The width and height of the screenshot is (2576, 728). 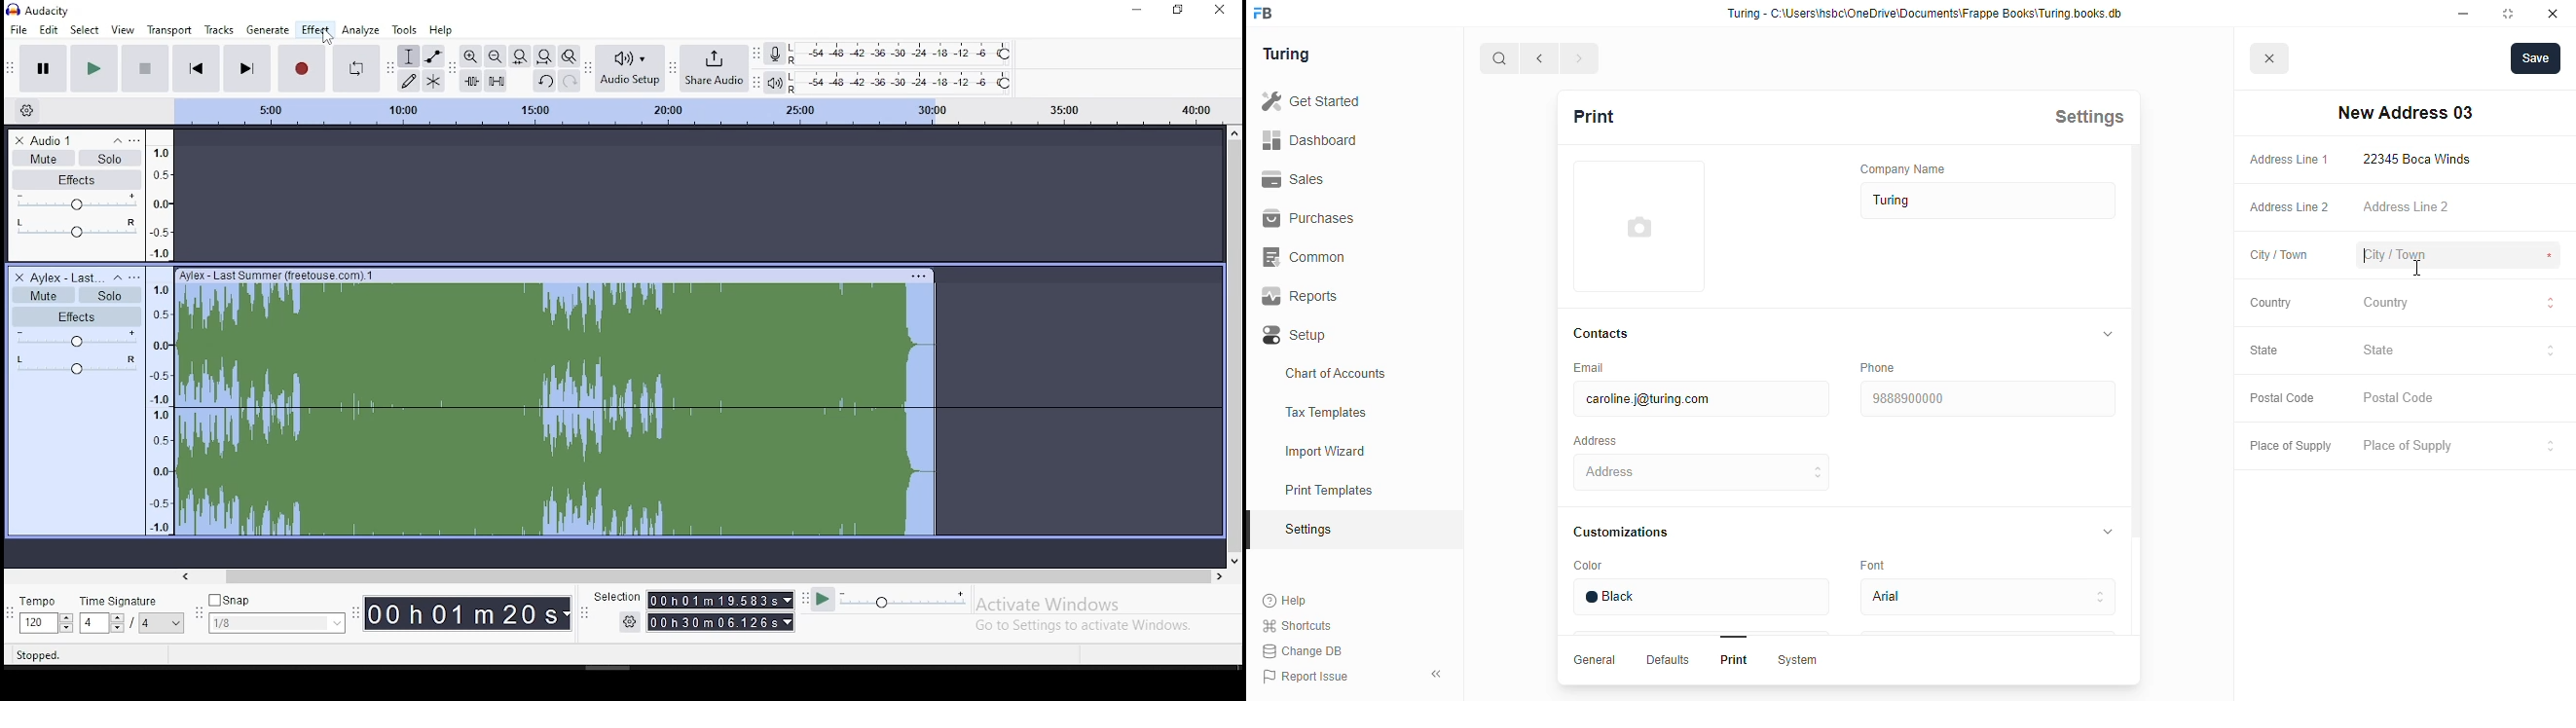 What do you see at coordinates (77, 229) in the screenshot?
I see `pan` at bounding box center [77, 229].